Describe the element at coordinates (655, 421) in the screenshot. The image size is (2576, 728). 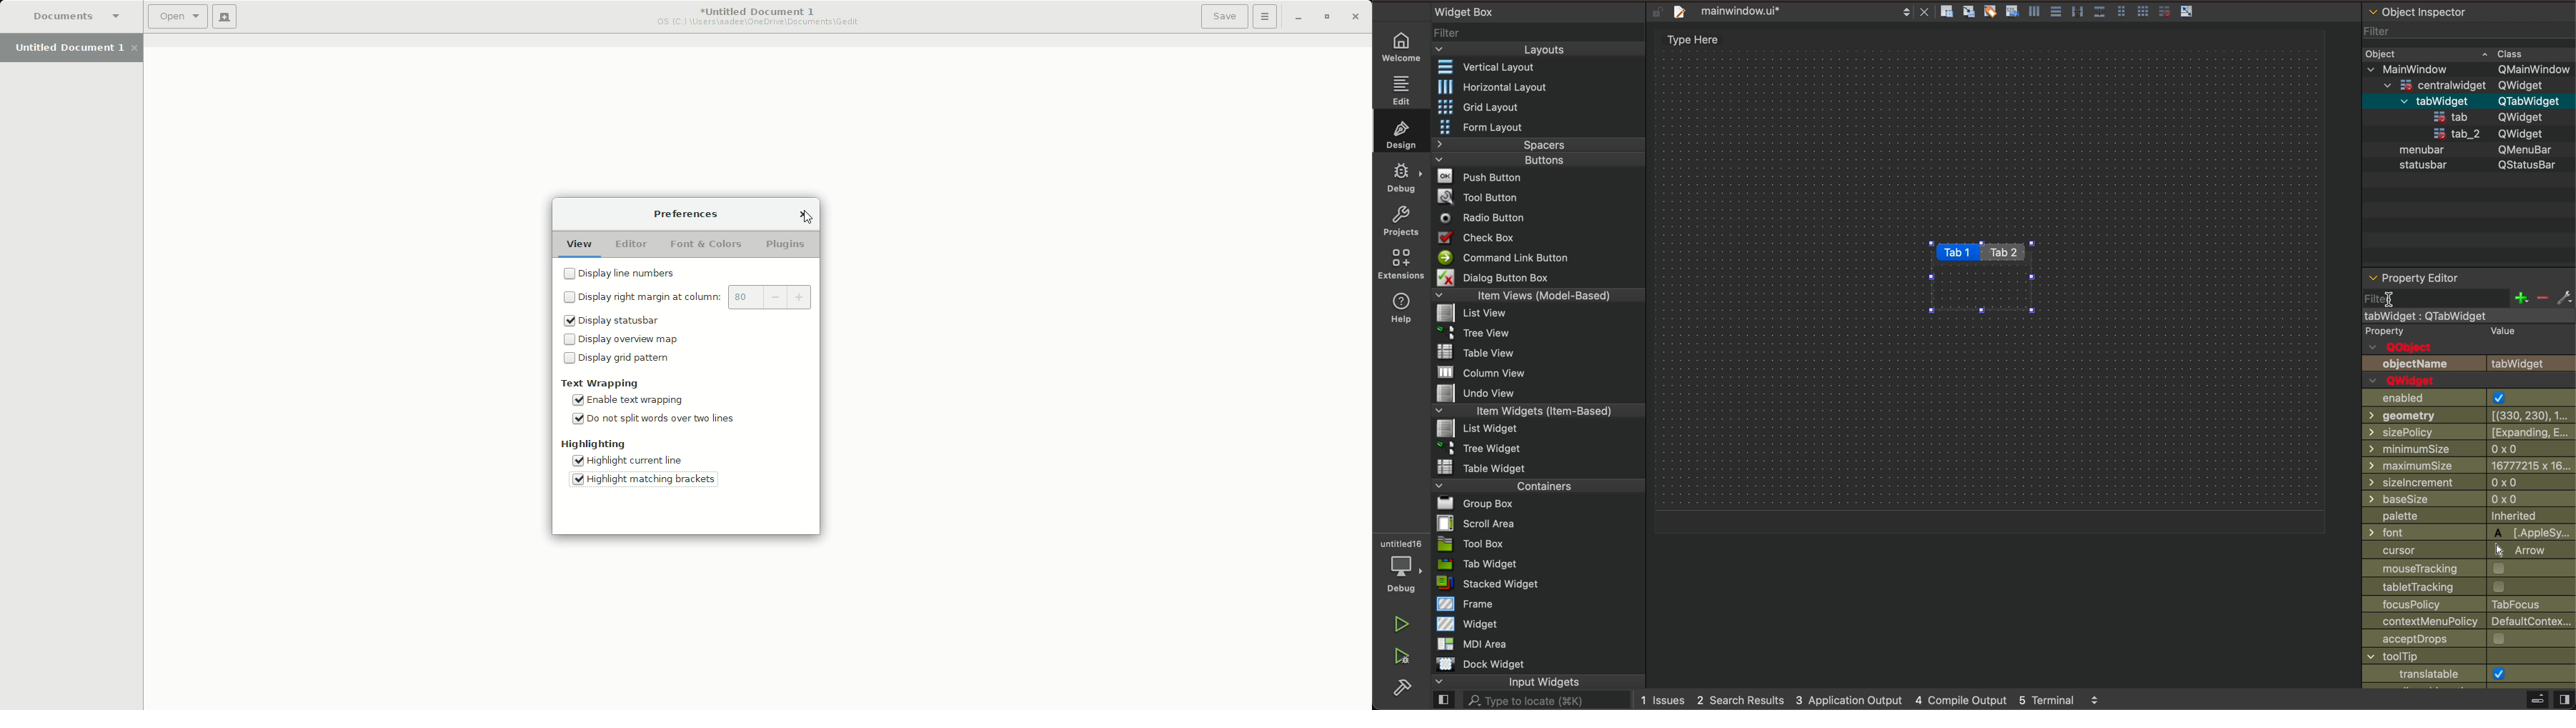
I see `Do not split words over two lines` at that location.